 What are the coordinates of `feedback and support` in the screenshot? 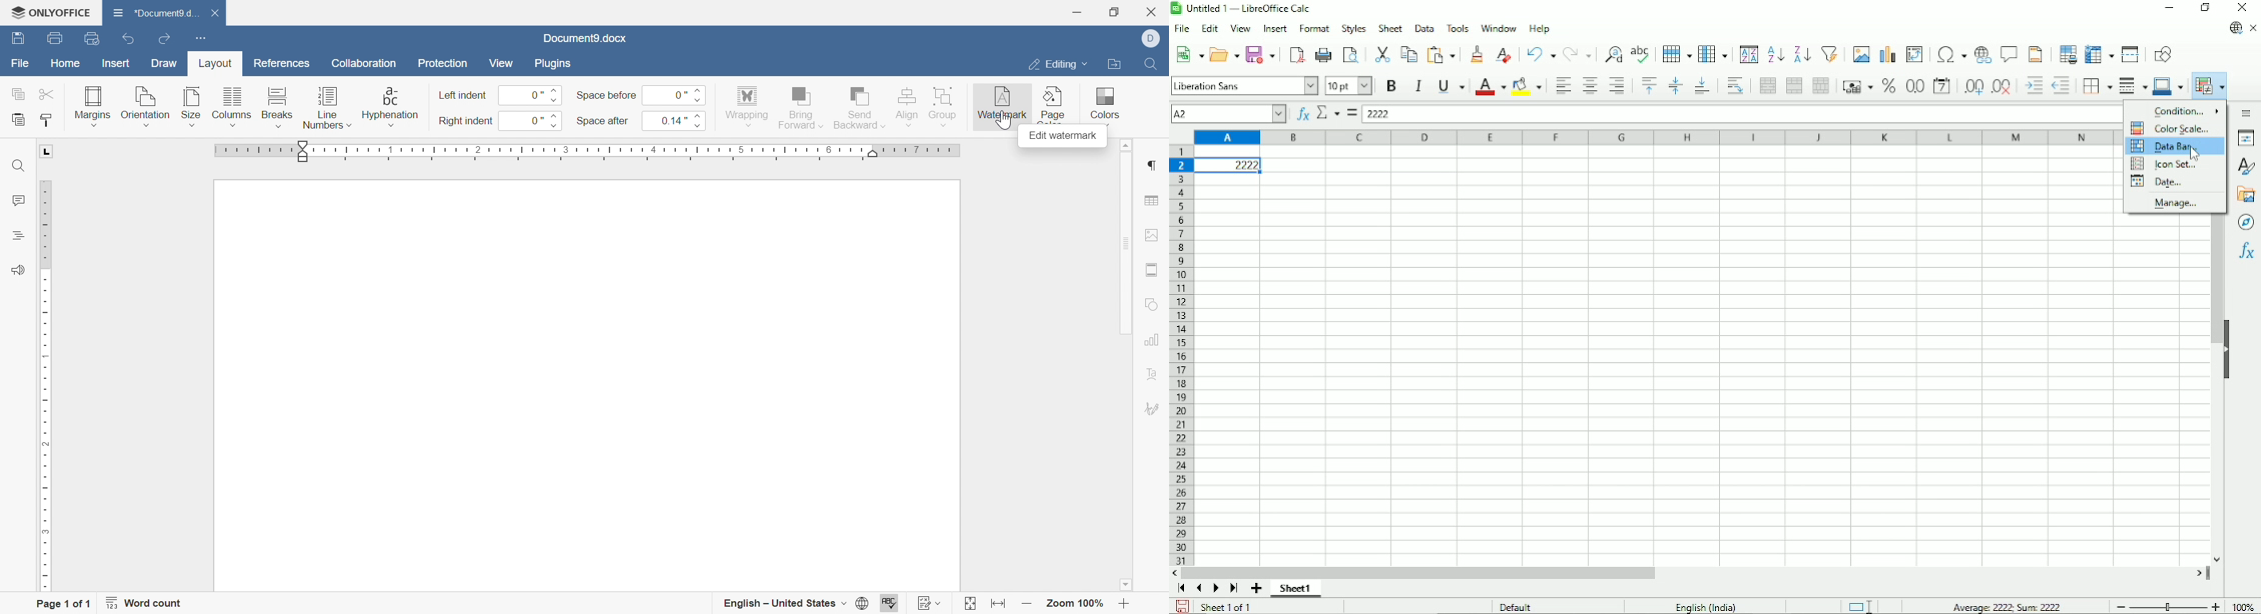 It's located at (18, 270).